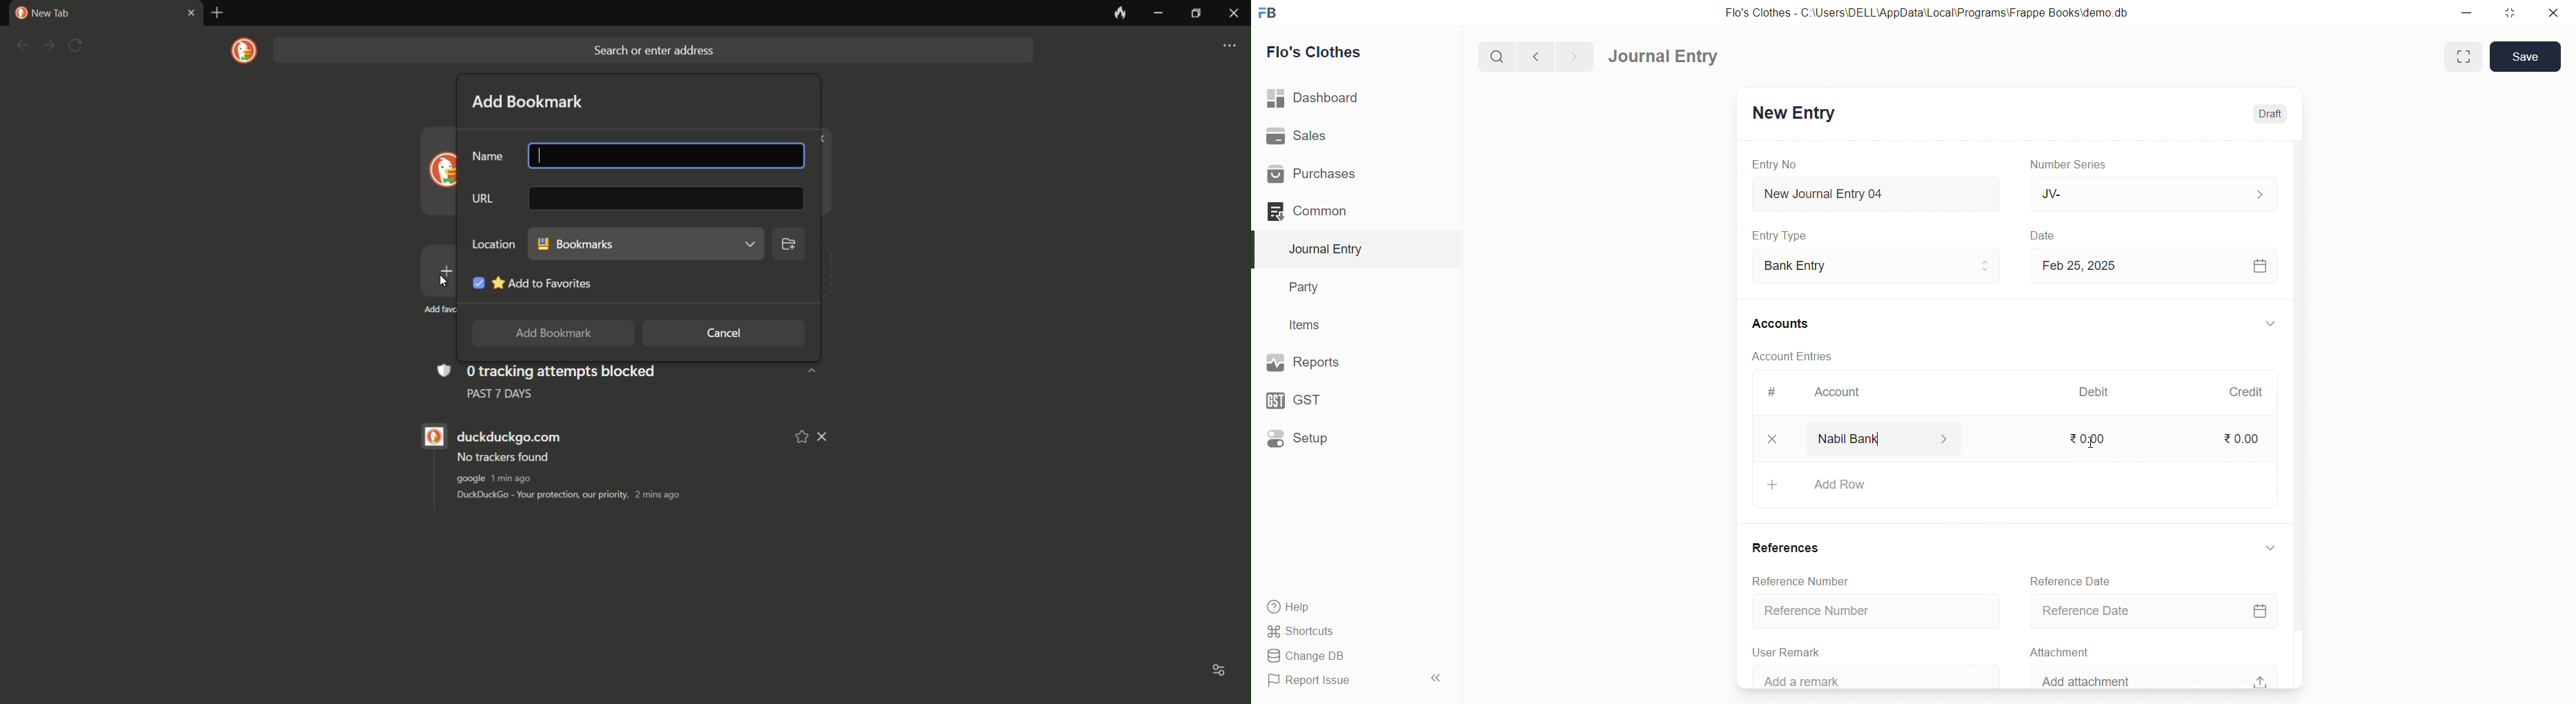 Image resolution: width=2576 pixels, height=728 pixels. What do you see at coordinates (1875, 266) in the screenshot?
I see `Bank Entry` at bounding box center [1875, 266].